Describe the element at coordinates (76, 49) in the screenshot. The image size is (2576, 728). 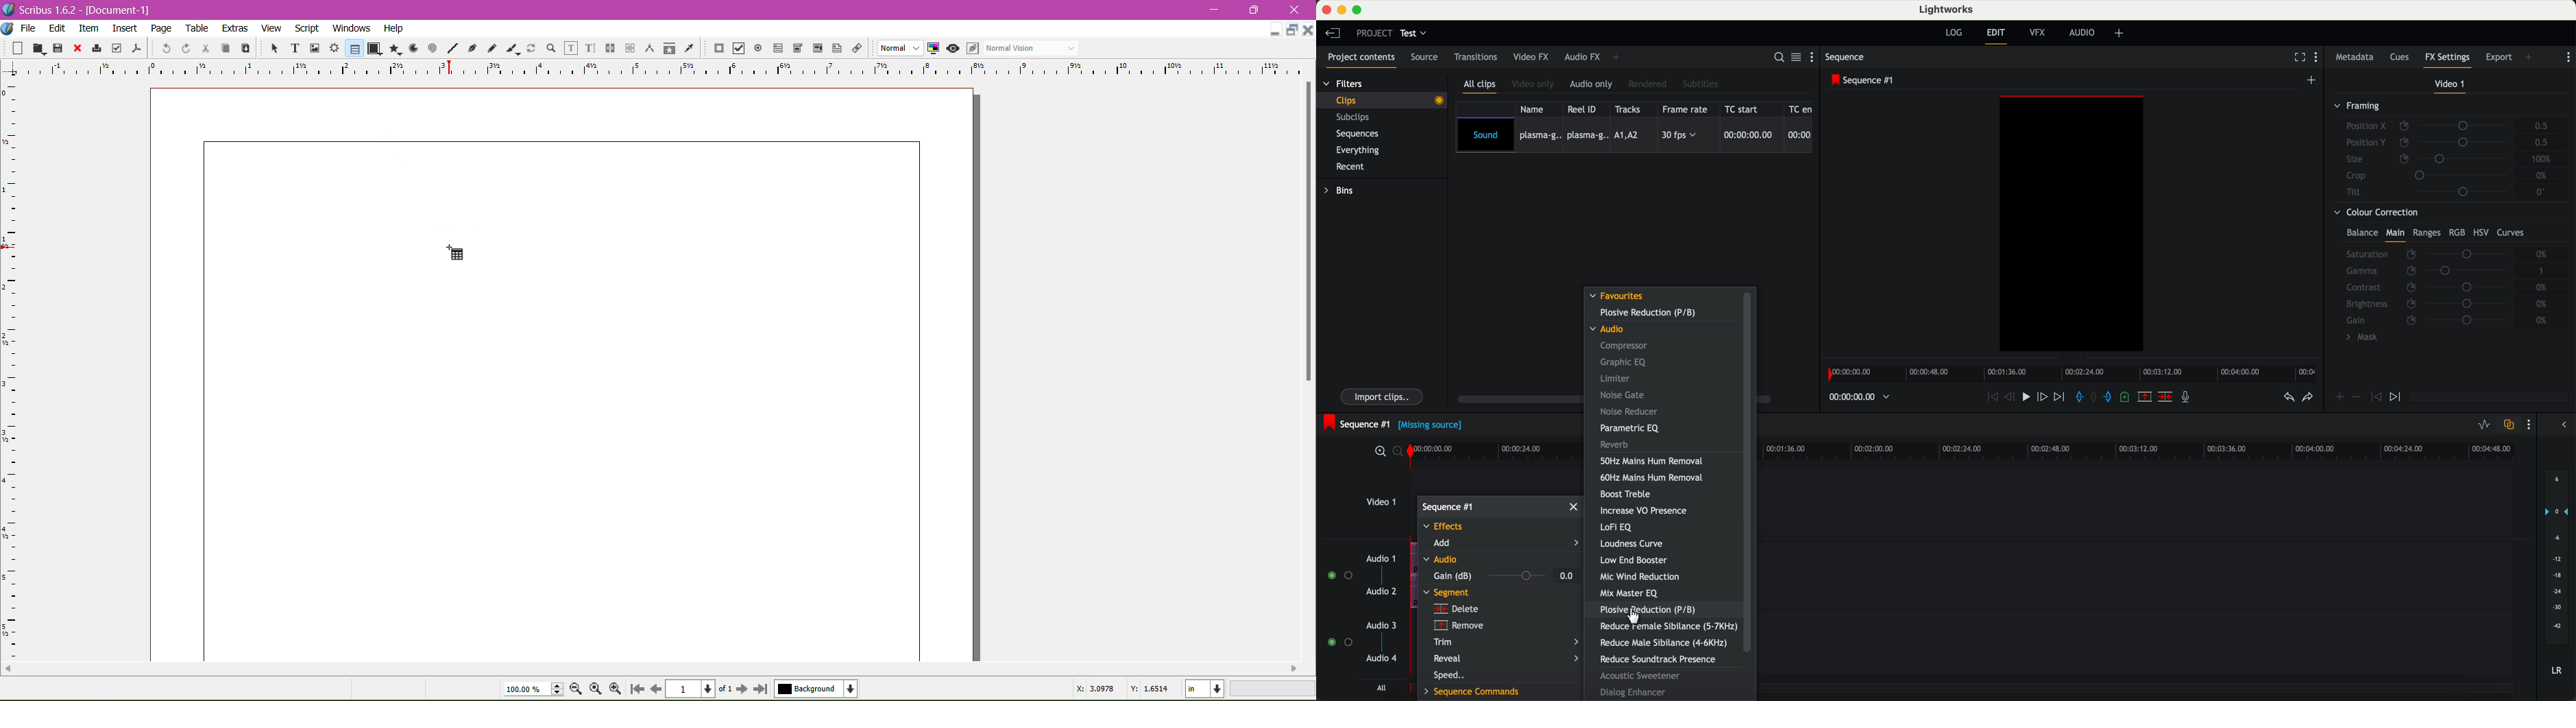
I see `Close` at that location.